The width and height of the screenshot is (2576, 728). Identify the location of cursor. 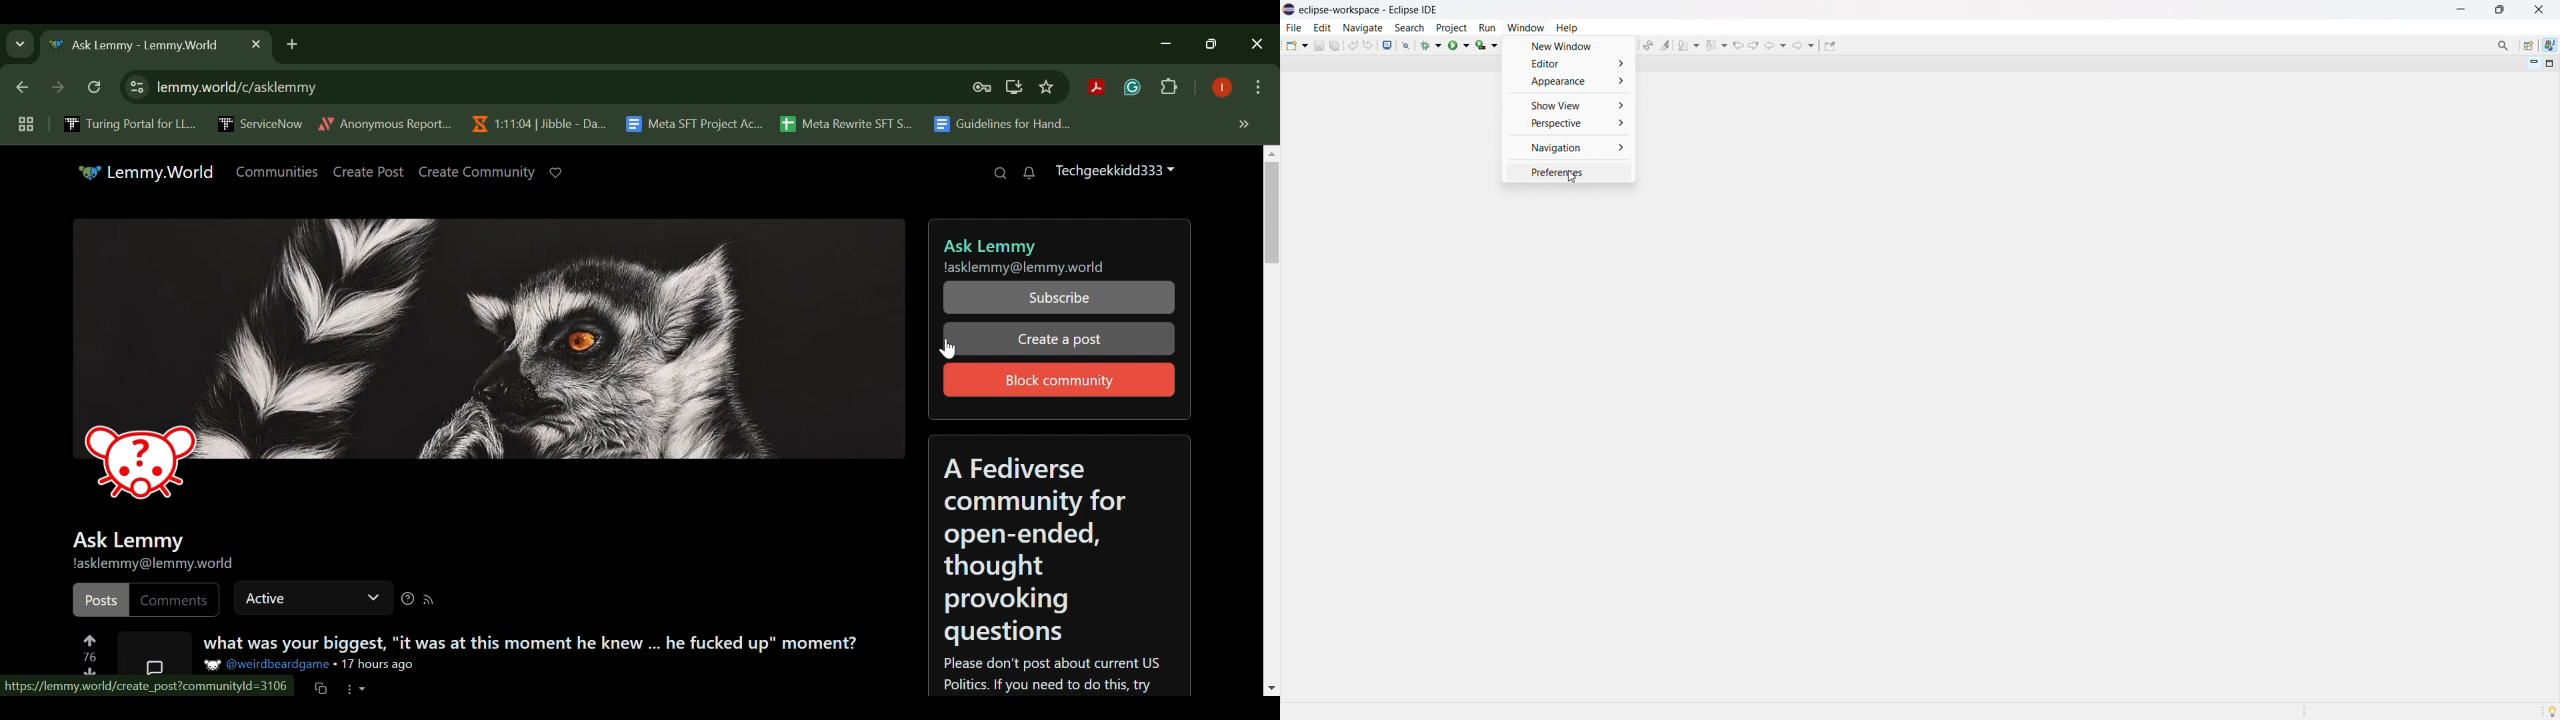
(1573, 179).